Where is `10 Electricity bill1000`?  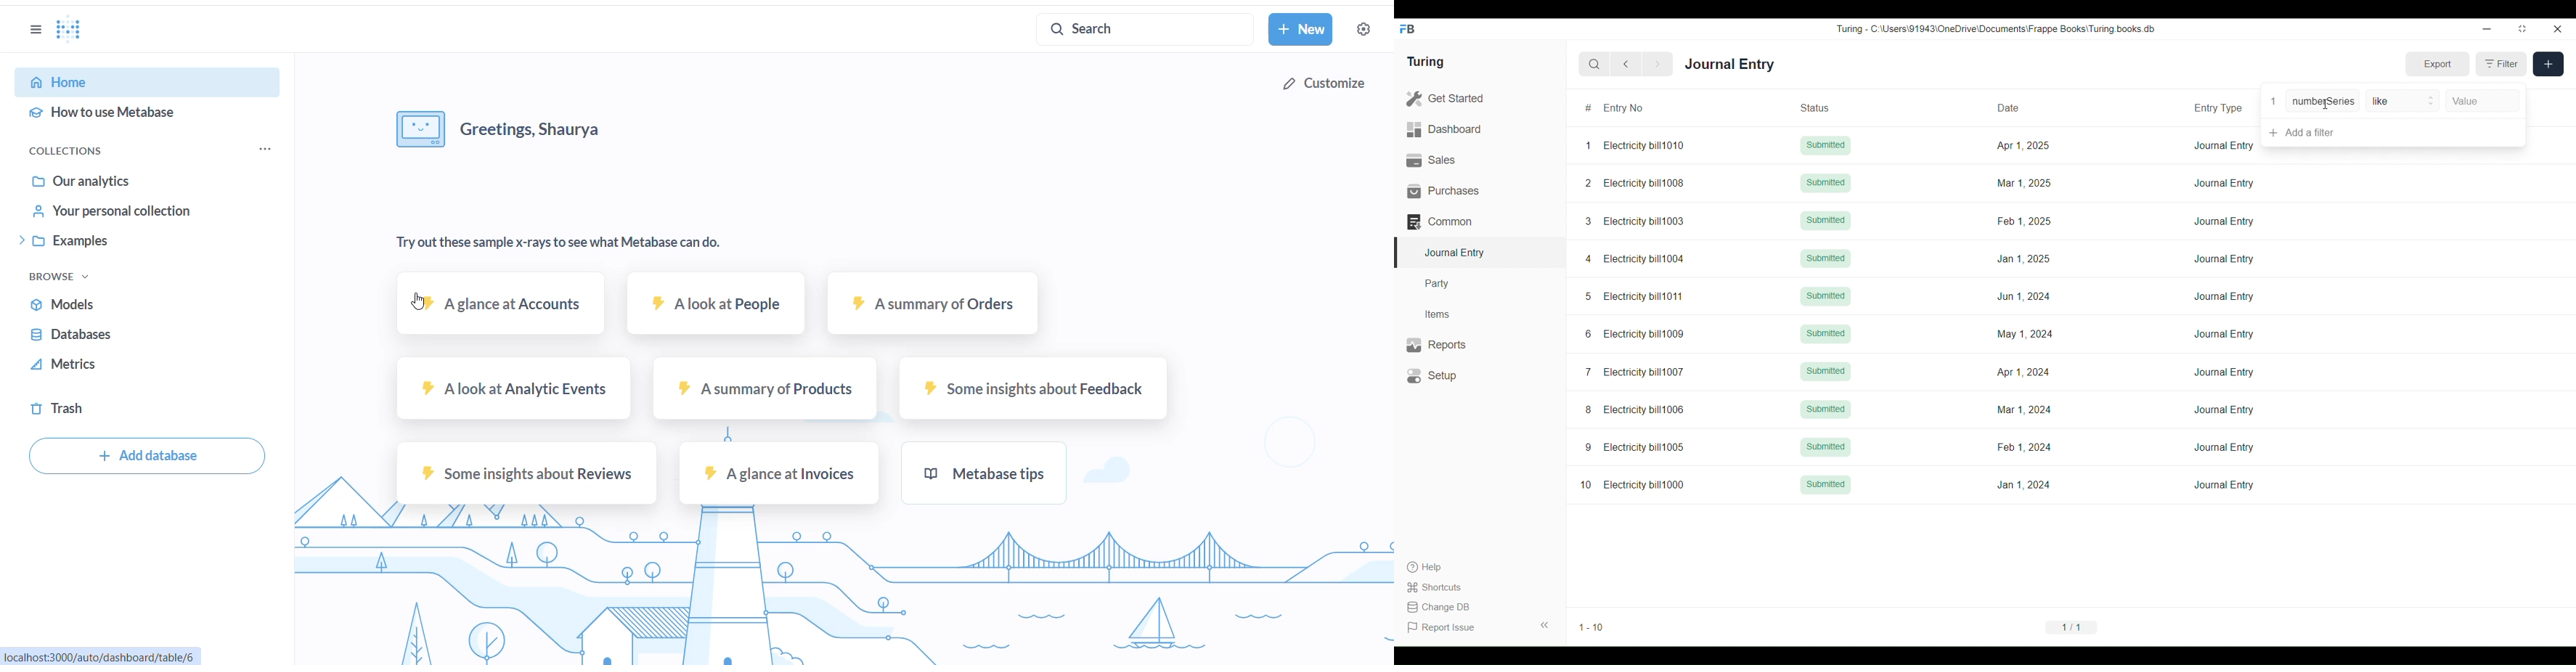
10 Electricity bill1000 is located at coordinates (1633, 485).